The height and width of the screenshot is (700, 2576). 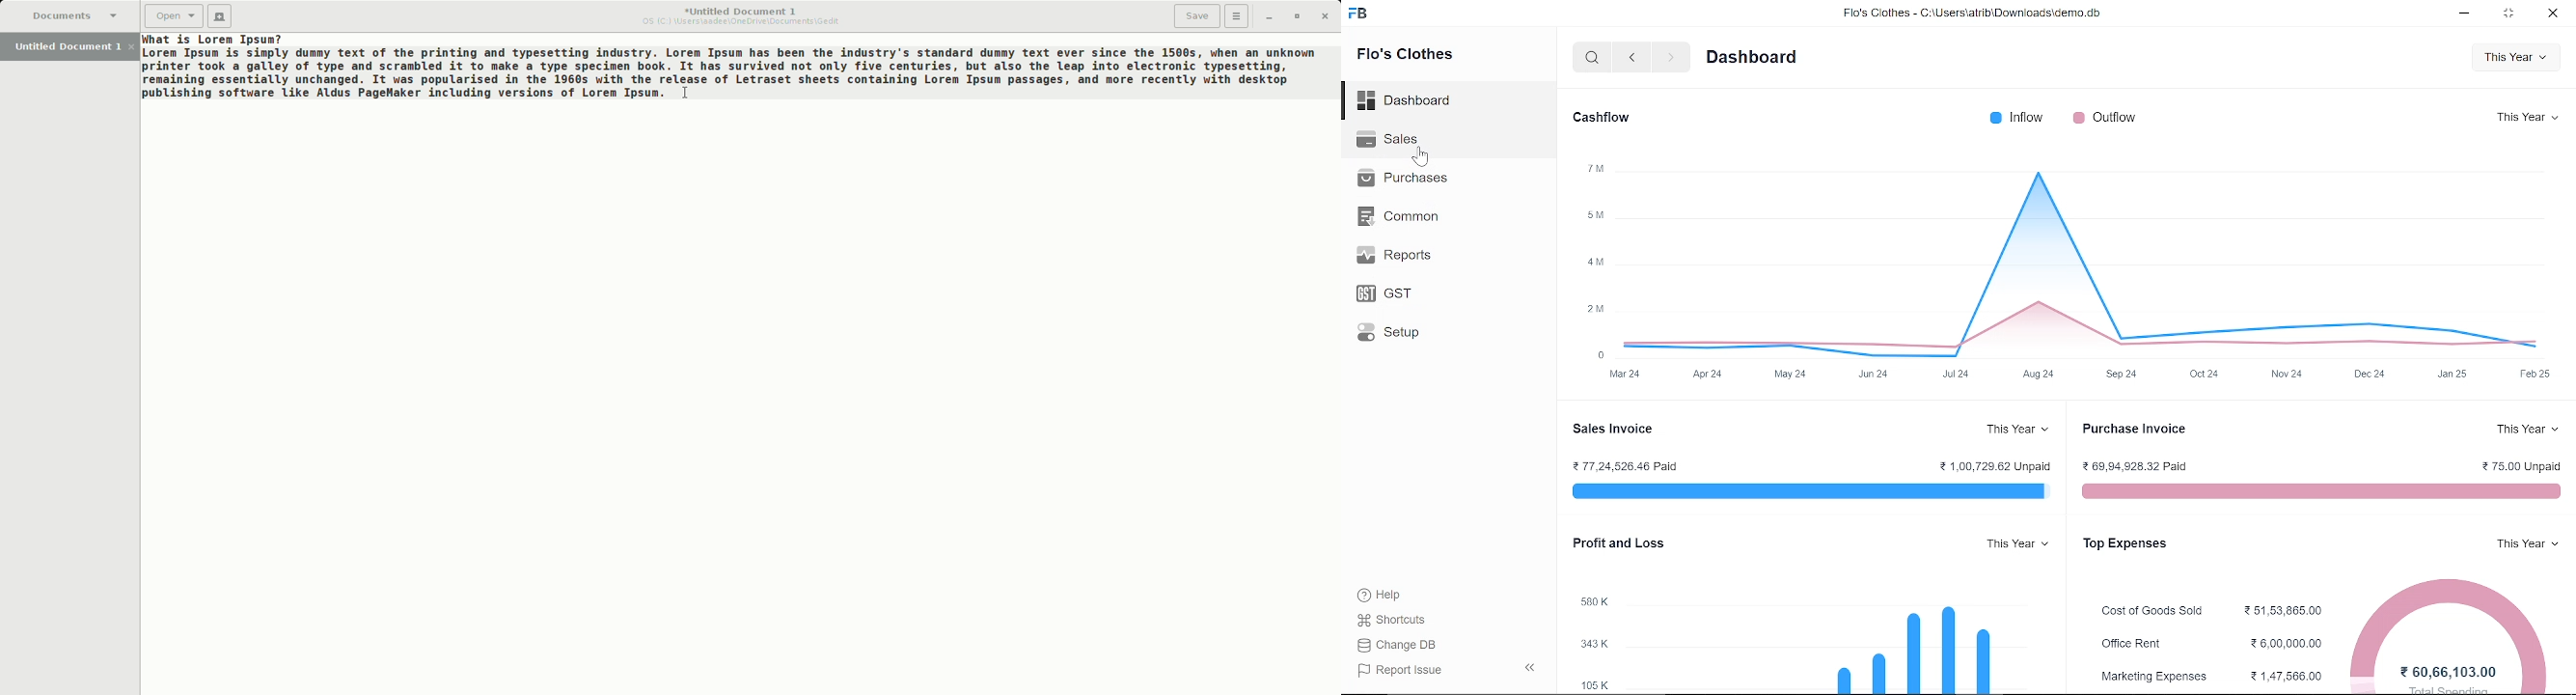 I want to click on 105K, so click(x=1592, y=685).